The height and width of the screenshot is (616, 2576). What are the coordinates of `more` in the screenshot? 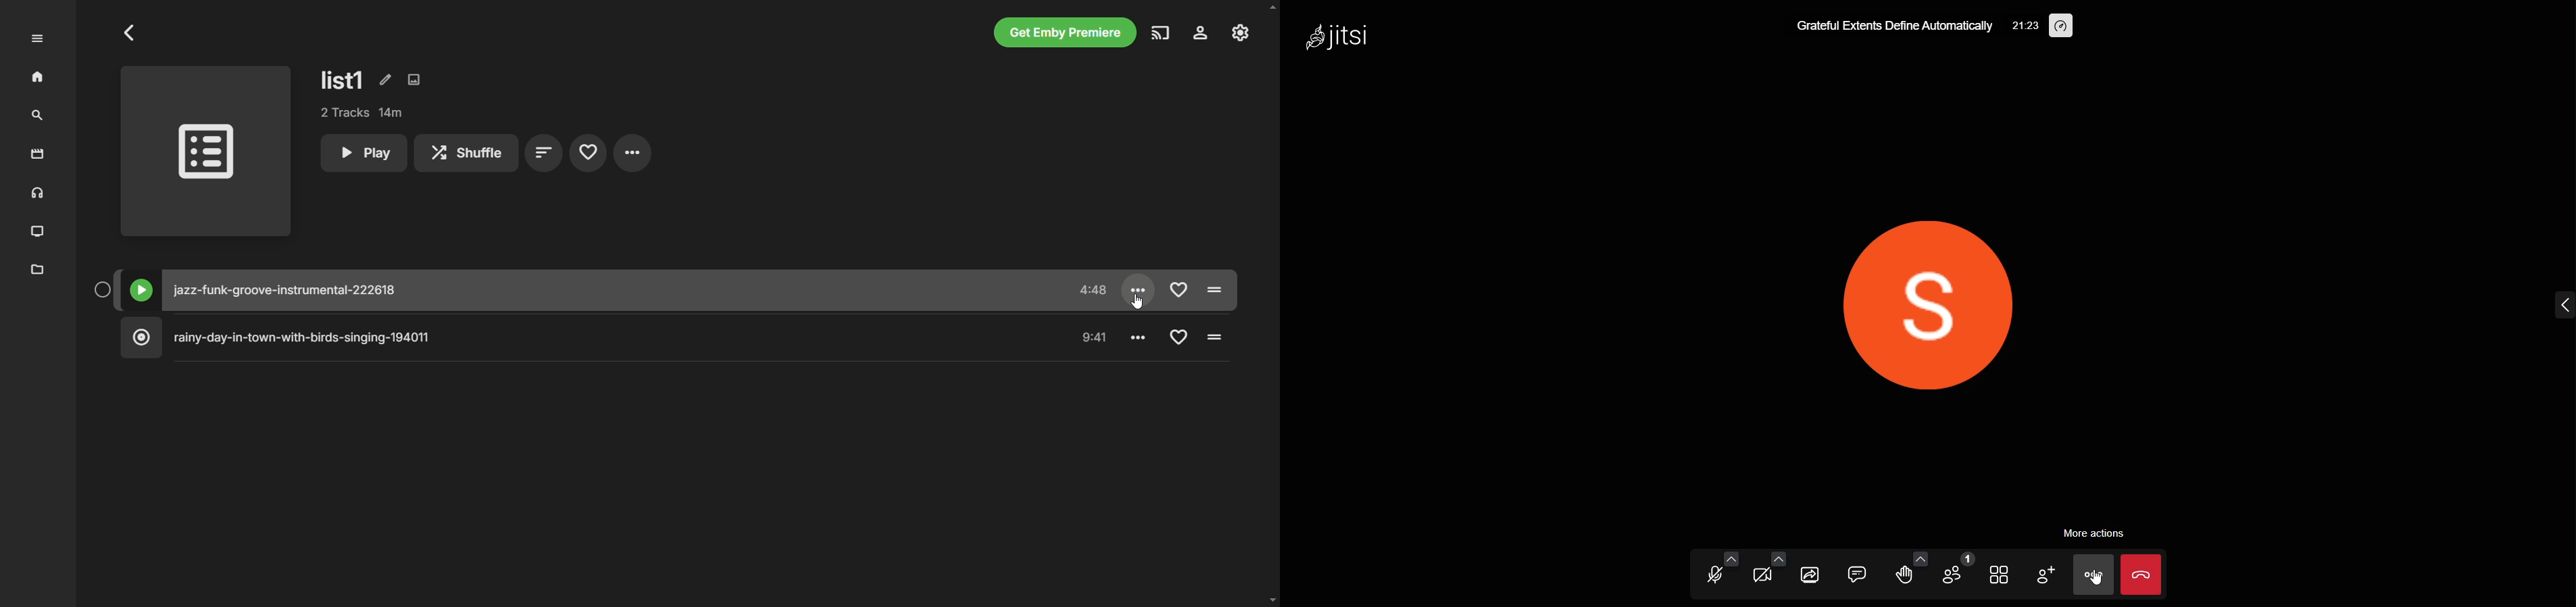 It's located at (2093, 575).